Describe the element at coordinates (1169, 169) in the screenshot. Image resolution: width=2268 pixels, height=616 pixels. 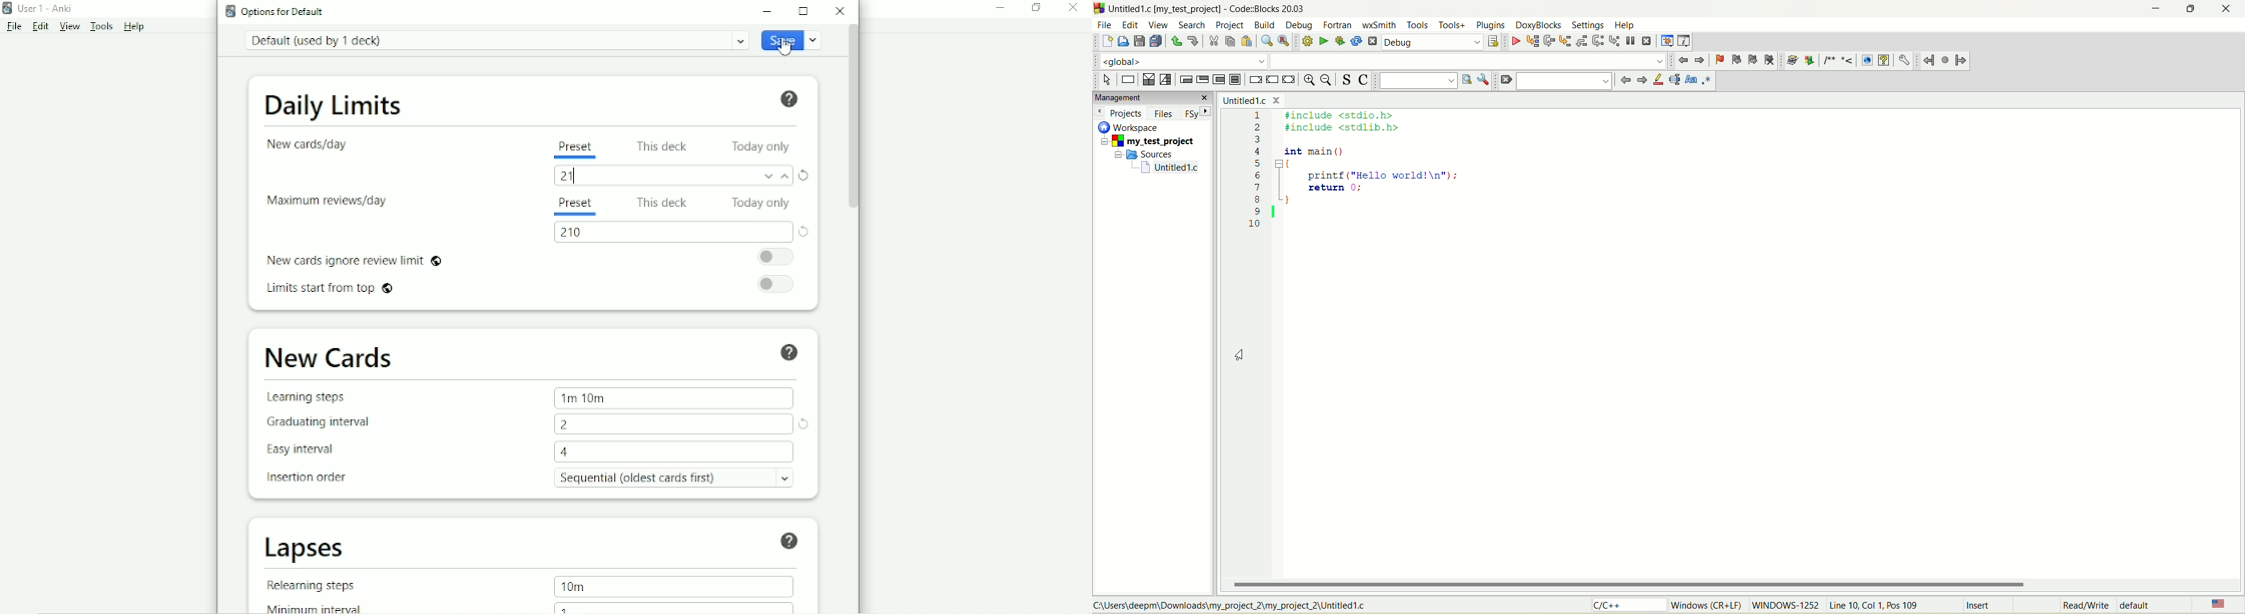
I see `untitled` at that location.